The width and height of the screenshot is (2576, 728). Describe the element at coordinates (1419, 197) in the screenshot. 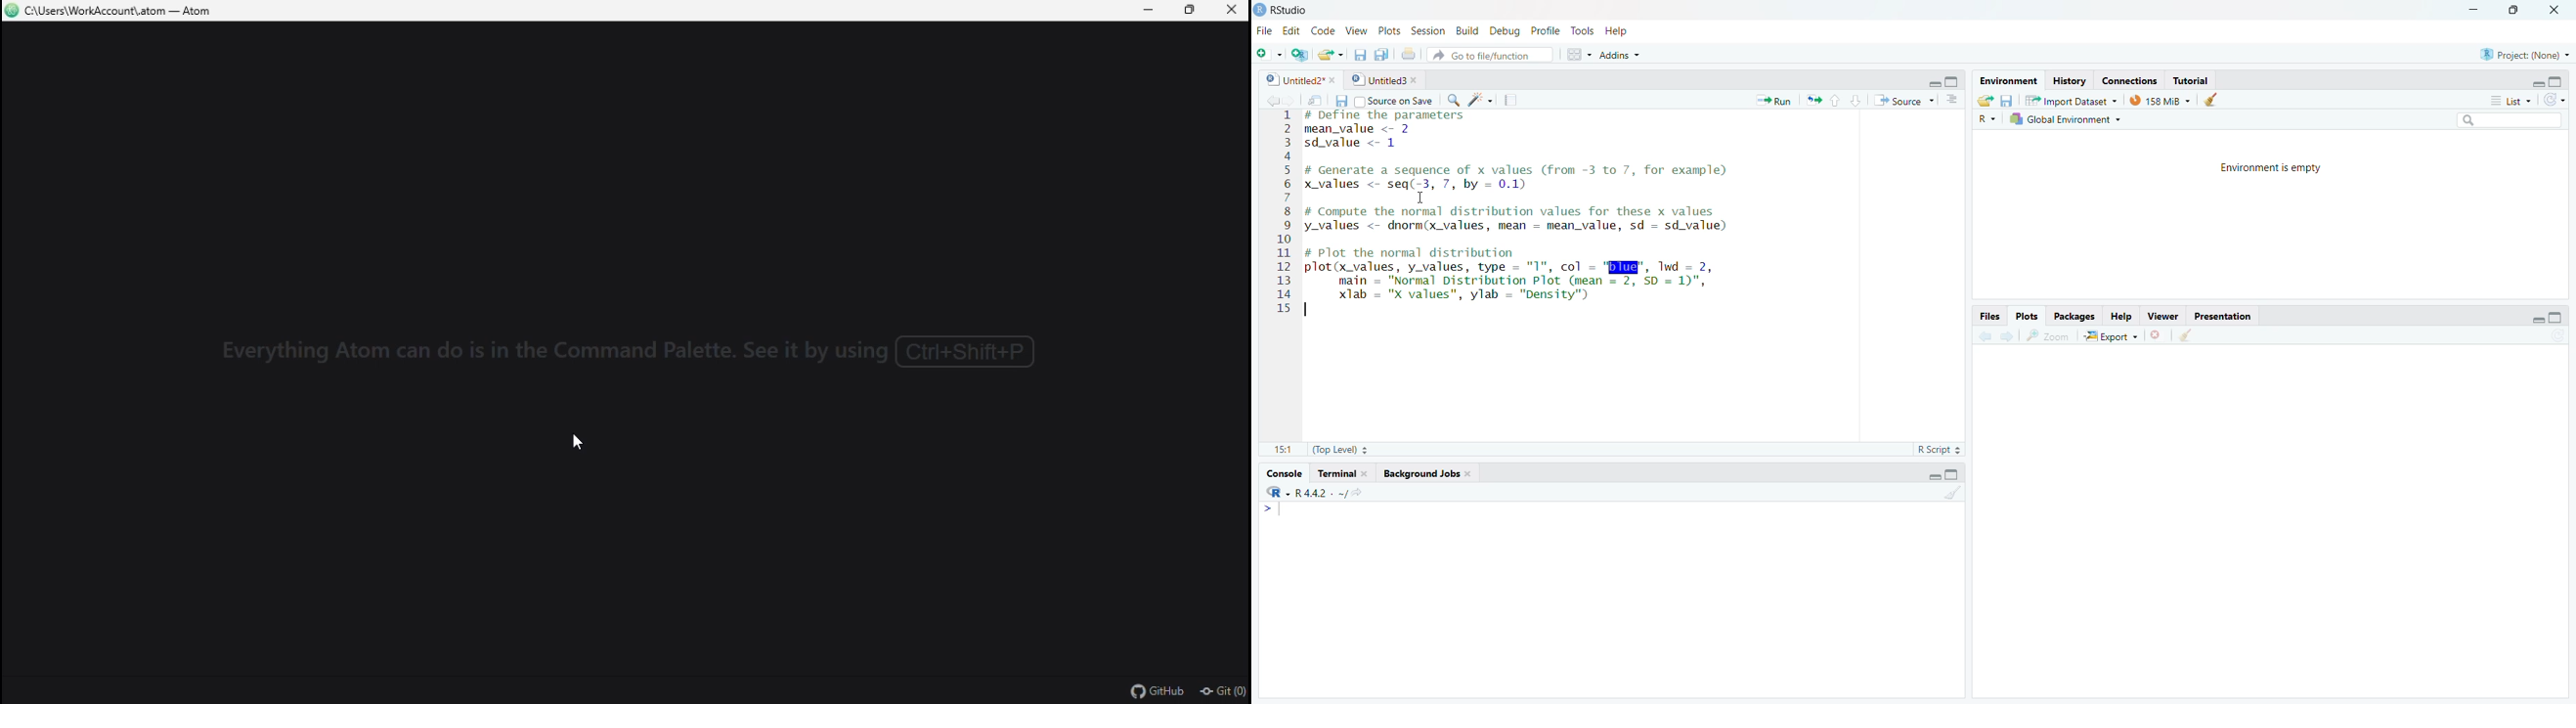

I see `text cursor` at that location.